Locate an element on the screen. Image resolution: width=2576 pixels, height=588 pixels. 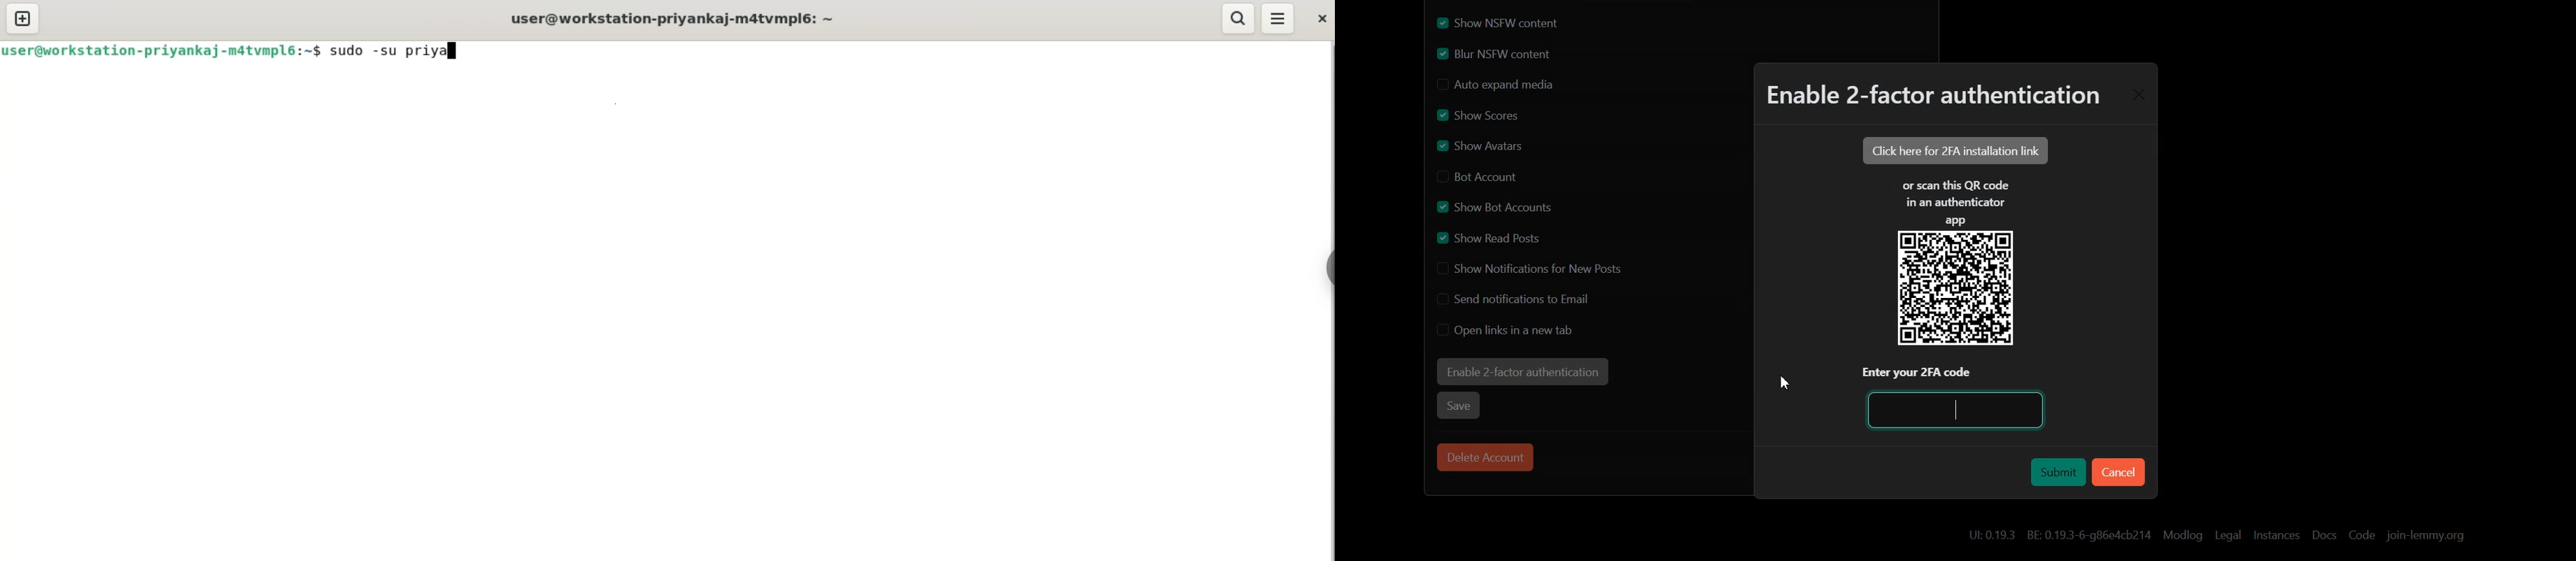
join-lemmy.org is located at coordinates (2425, 535).